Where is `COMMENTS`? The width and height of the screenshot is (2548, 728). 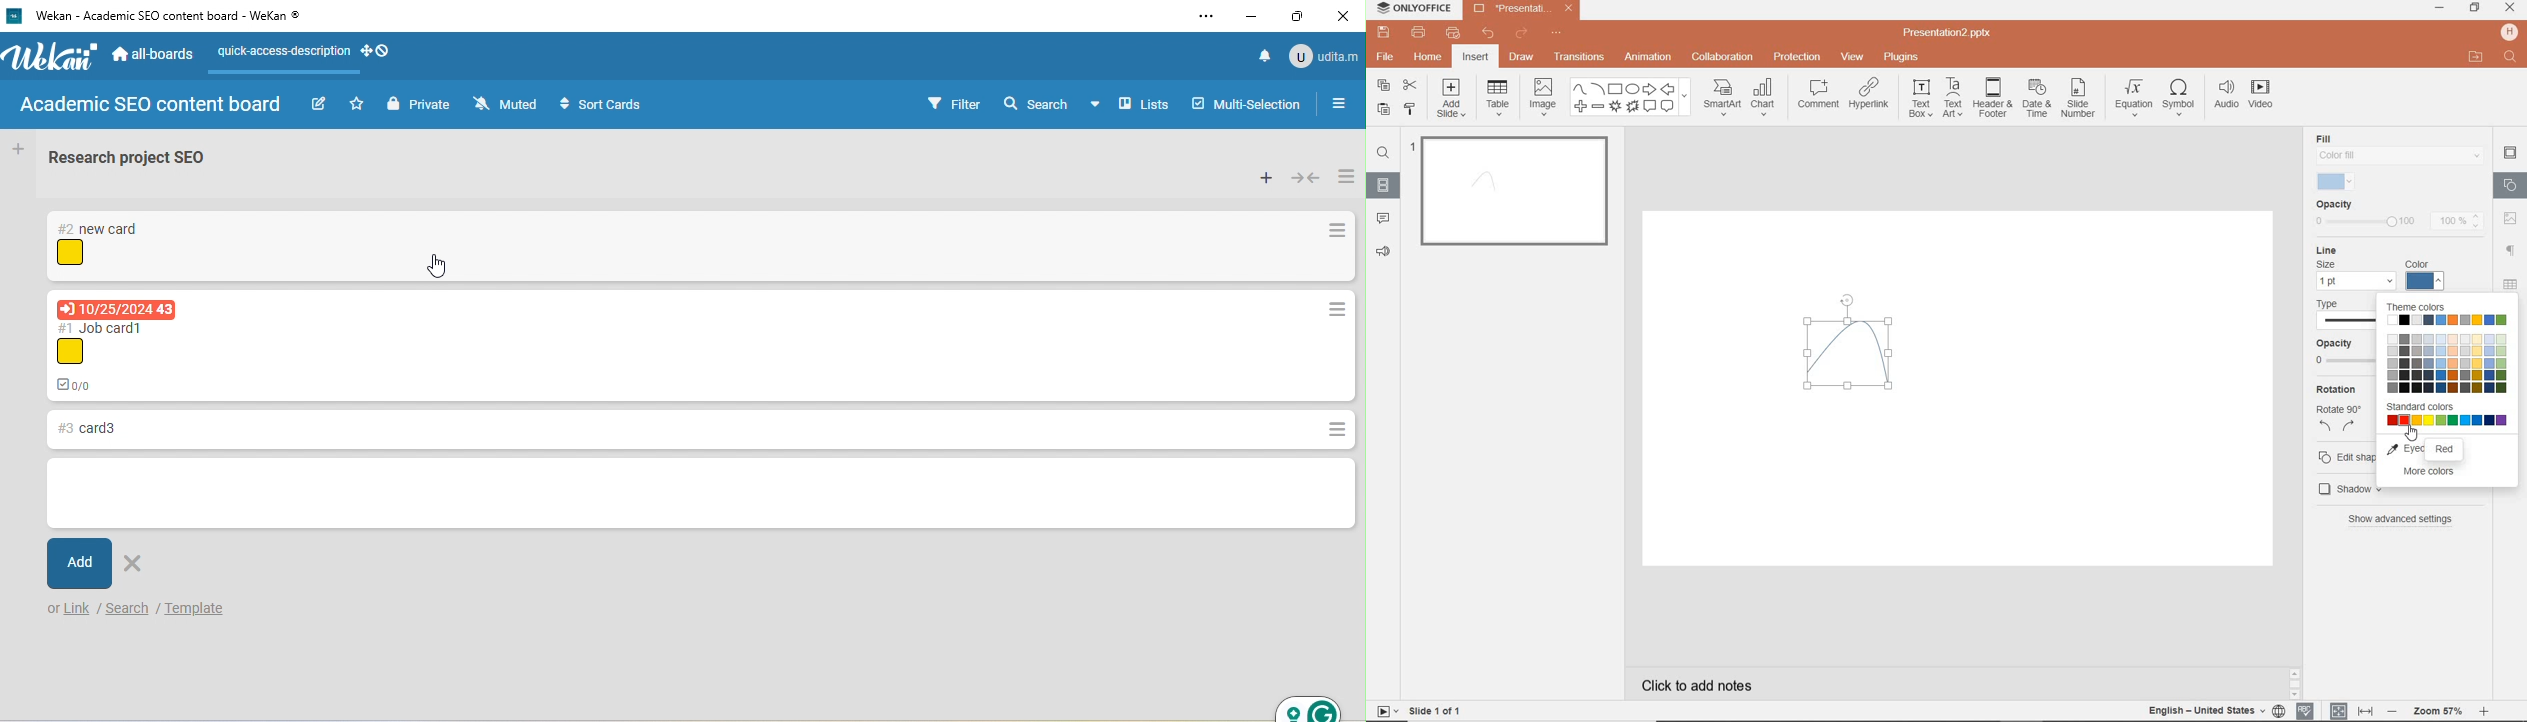
COMMENTS is located at coordinates (1381, 217).